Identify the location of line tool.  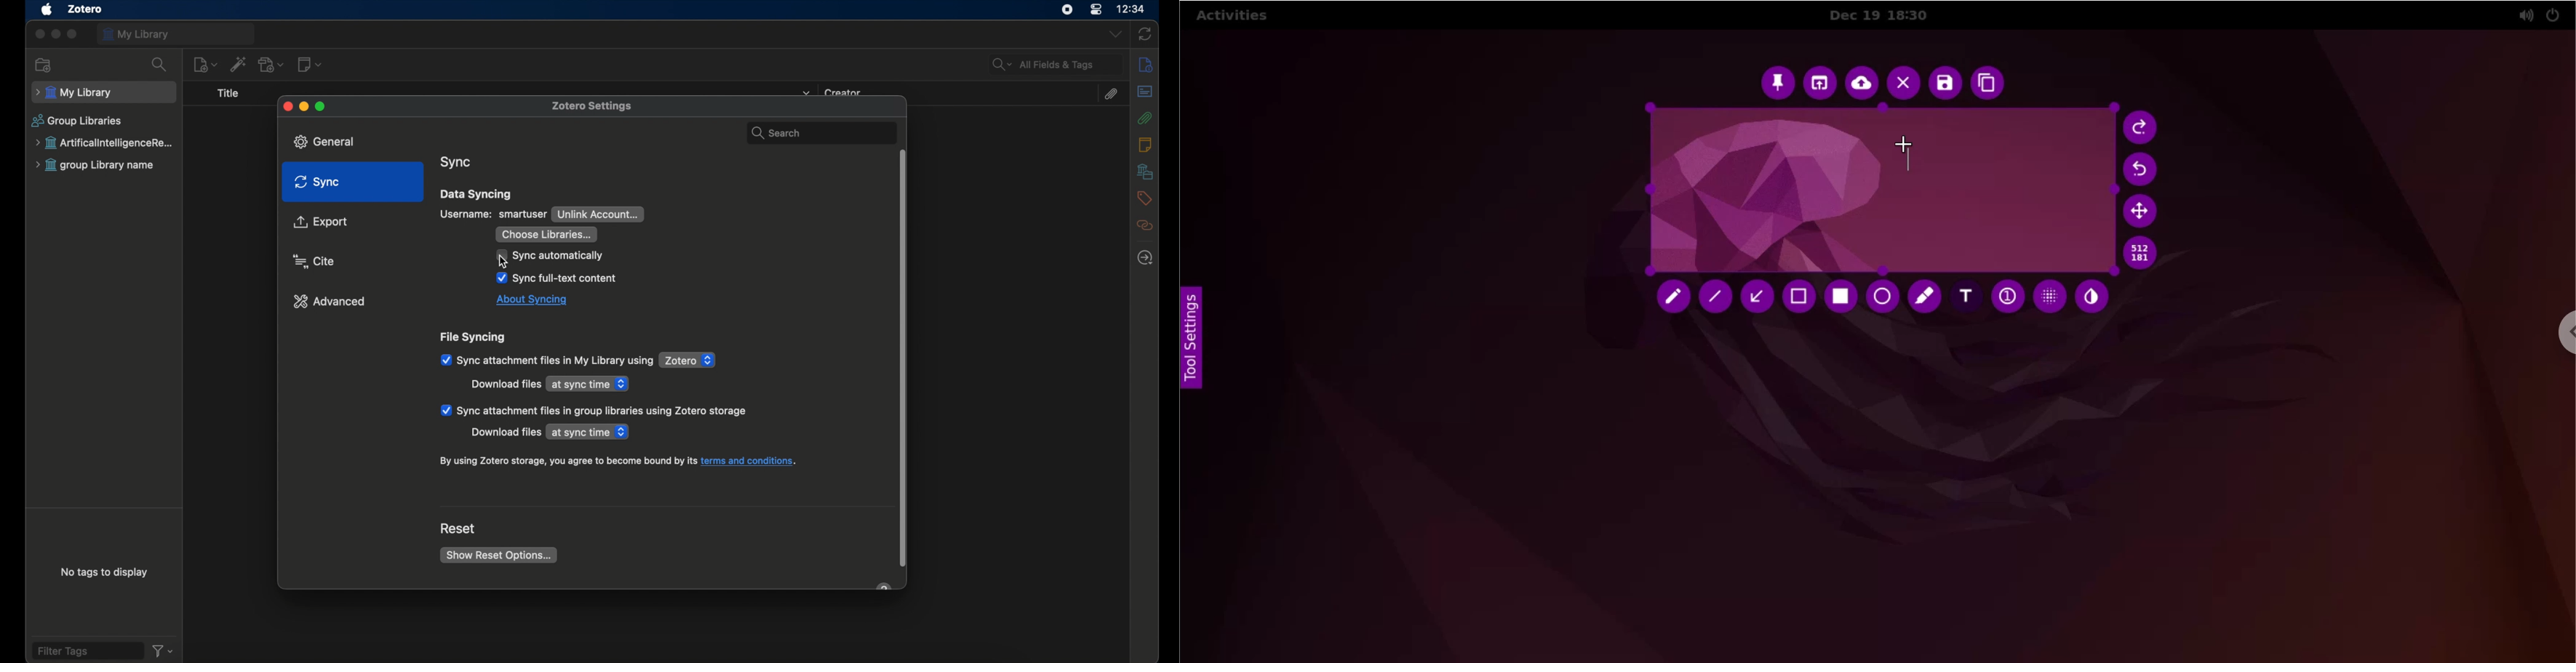
(1715, 298).